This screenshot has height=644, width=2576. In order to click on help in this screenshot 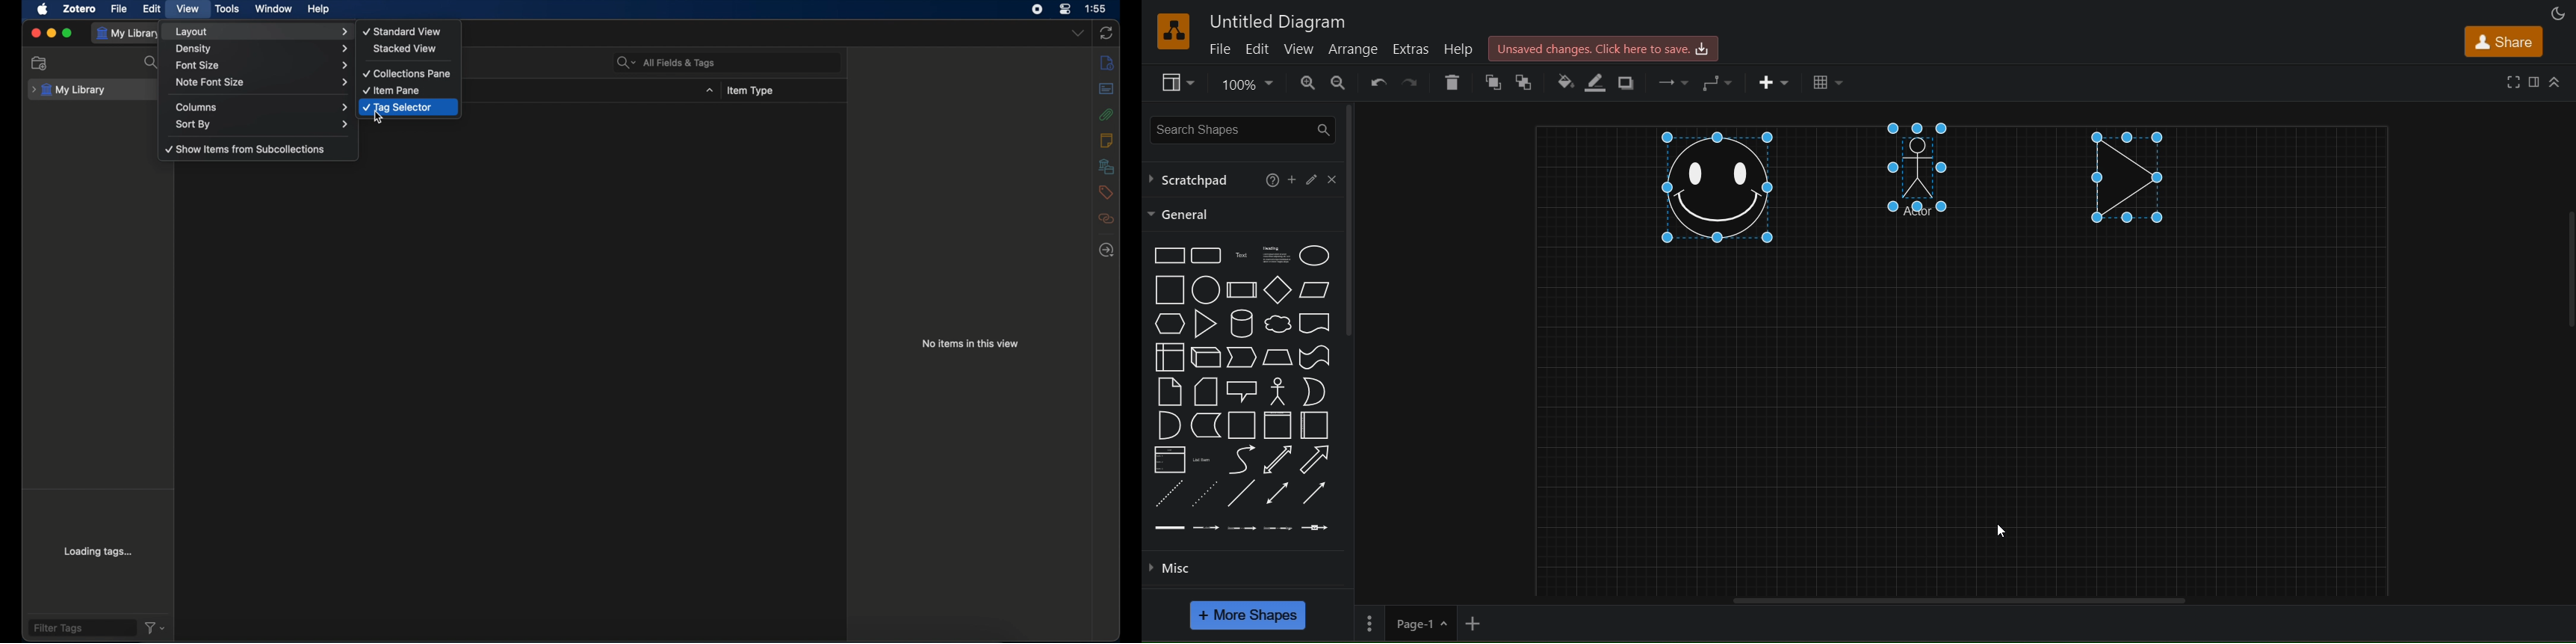, I will do `click(1269, 178)`.